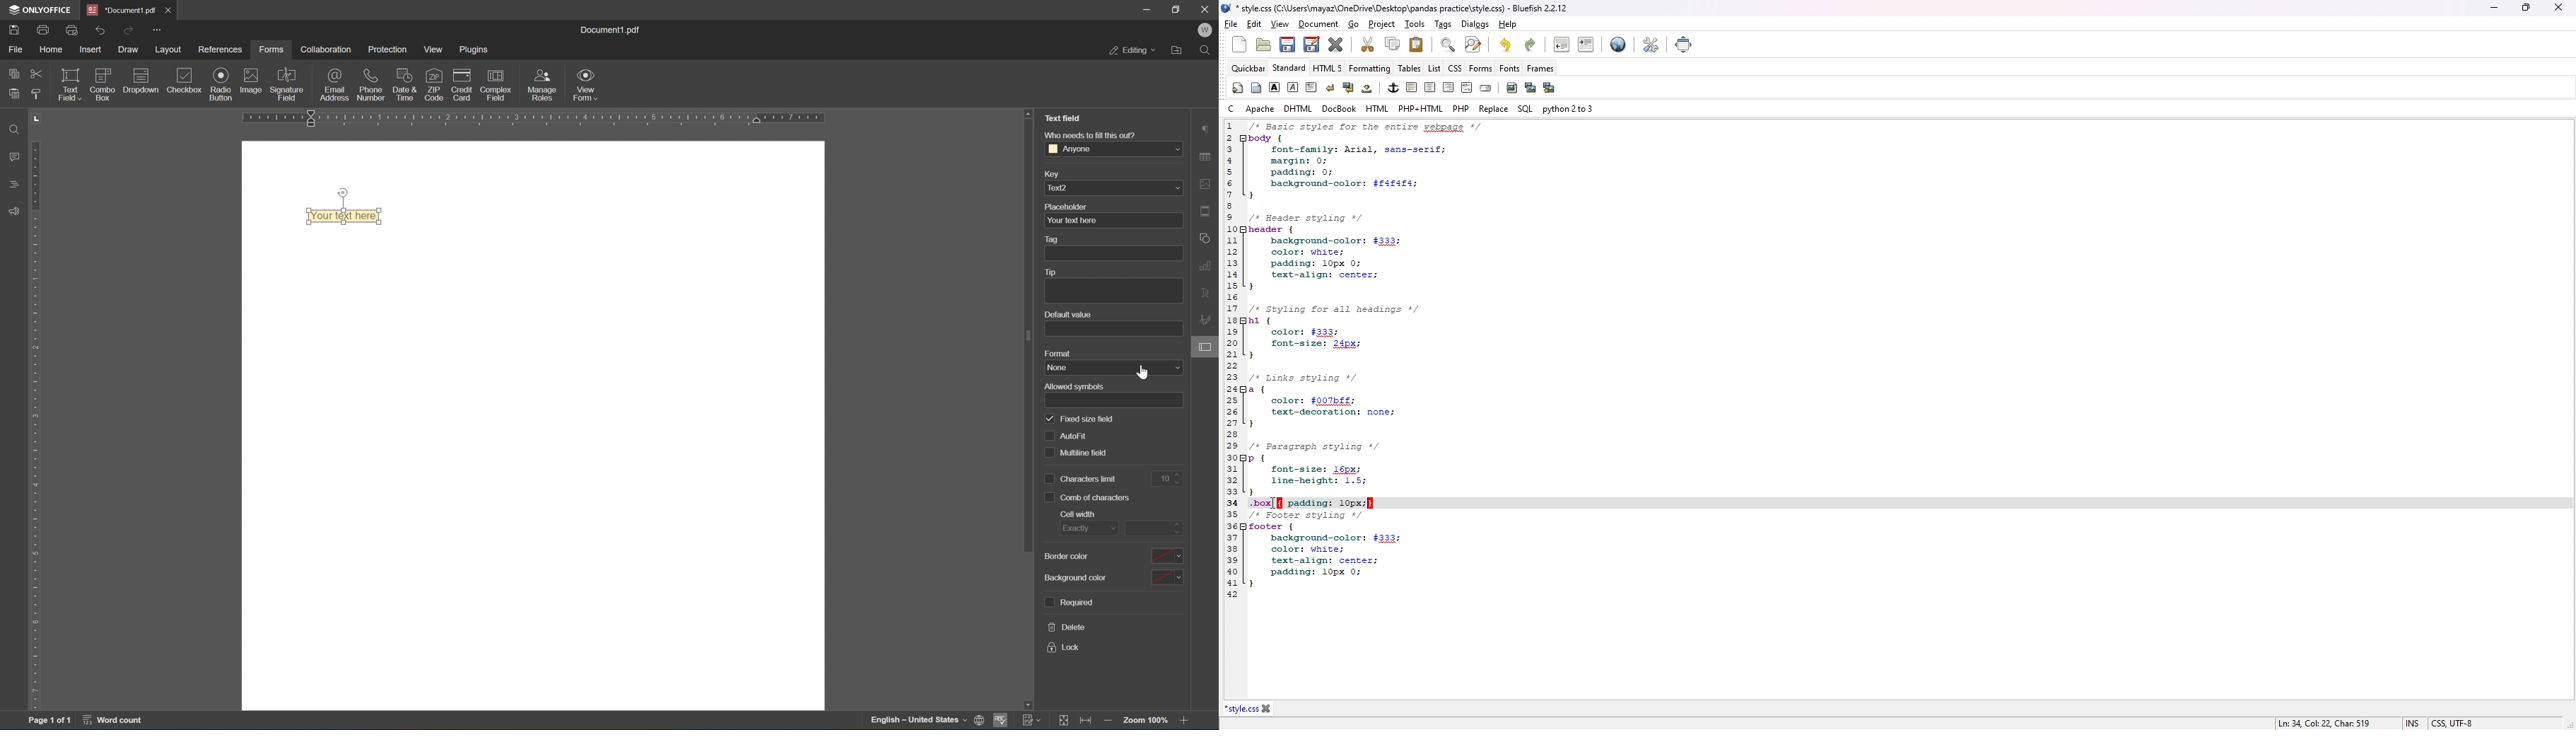  What do you see at coordinates (91, 48) in the screenshot?
I see `insert` at bounding box center [91, 48].